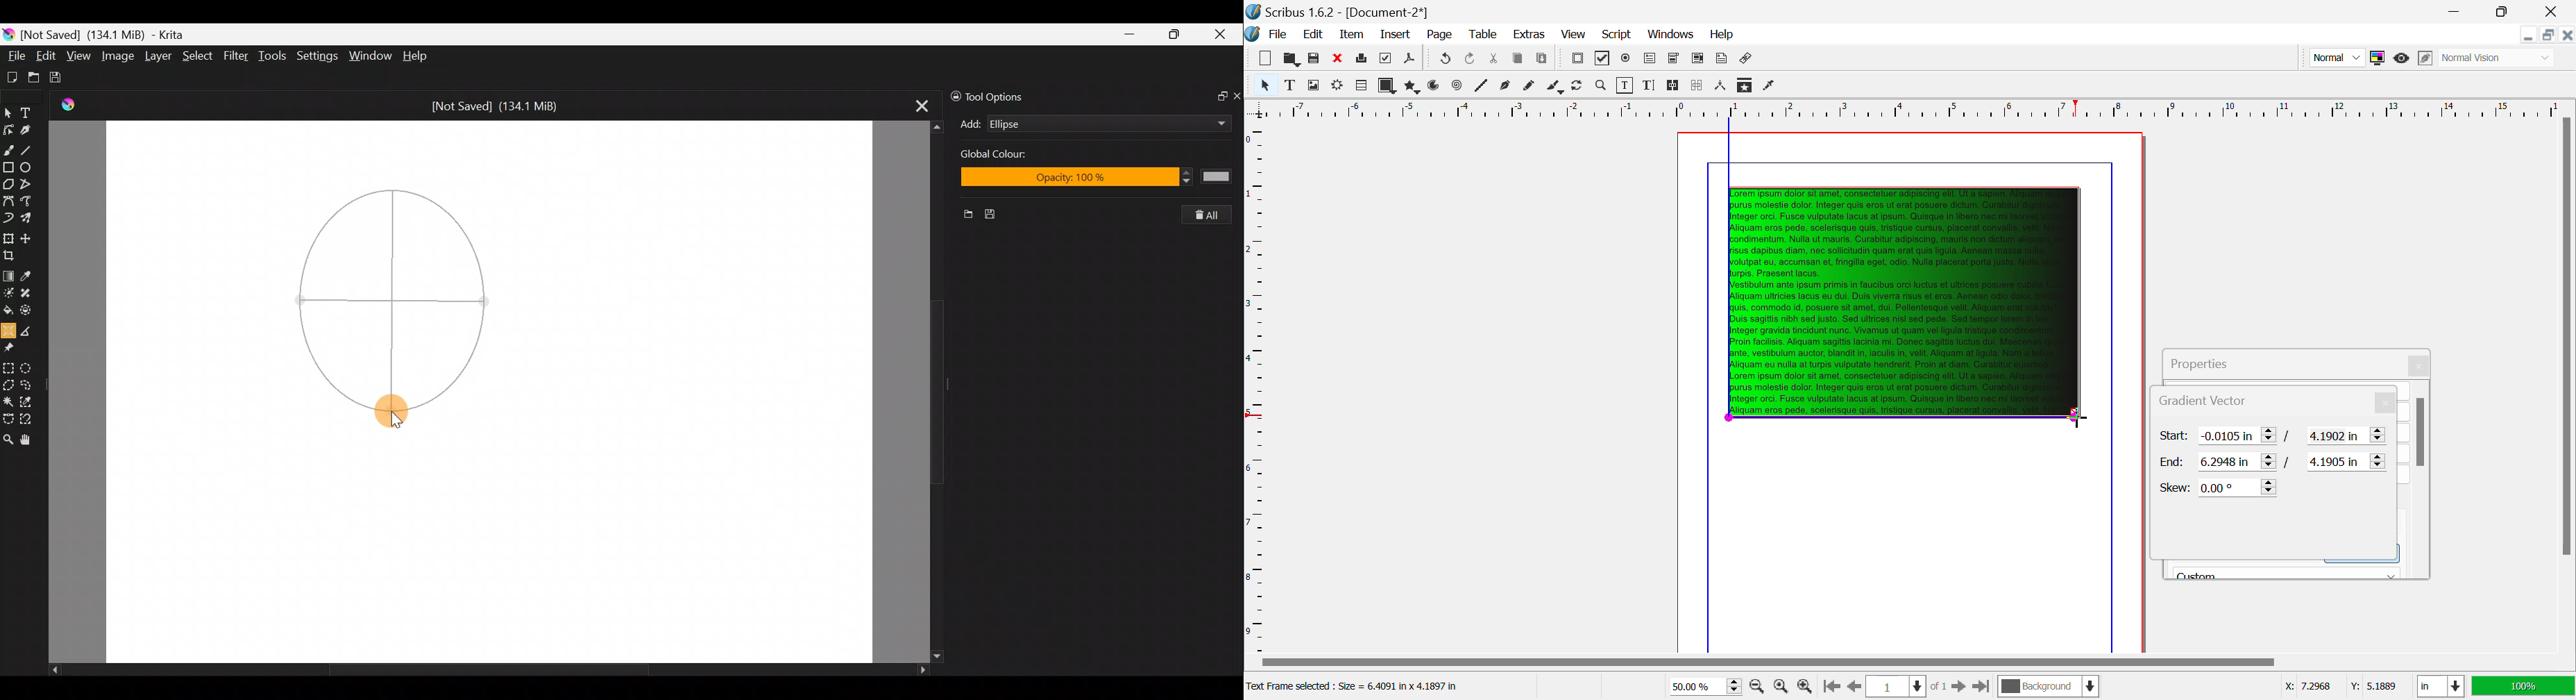 This screenshot has width=2576, height=700. What do you see at coordinates (28, 220) in the screenshot?
I see `Multibrush tool` at bounding box center [28, 220].